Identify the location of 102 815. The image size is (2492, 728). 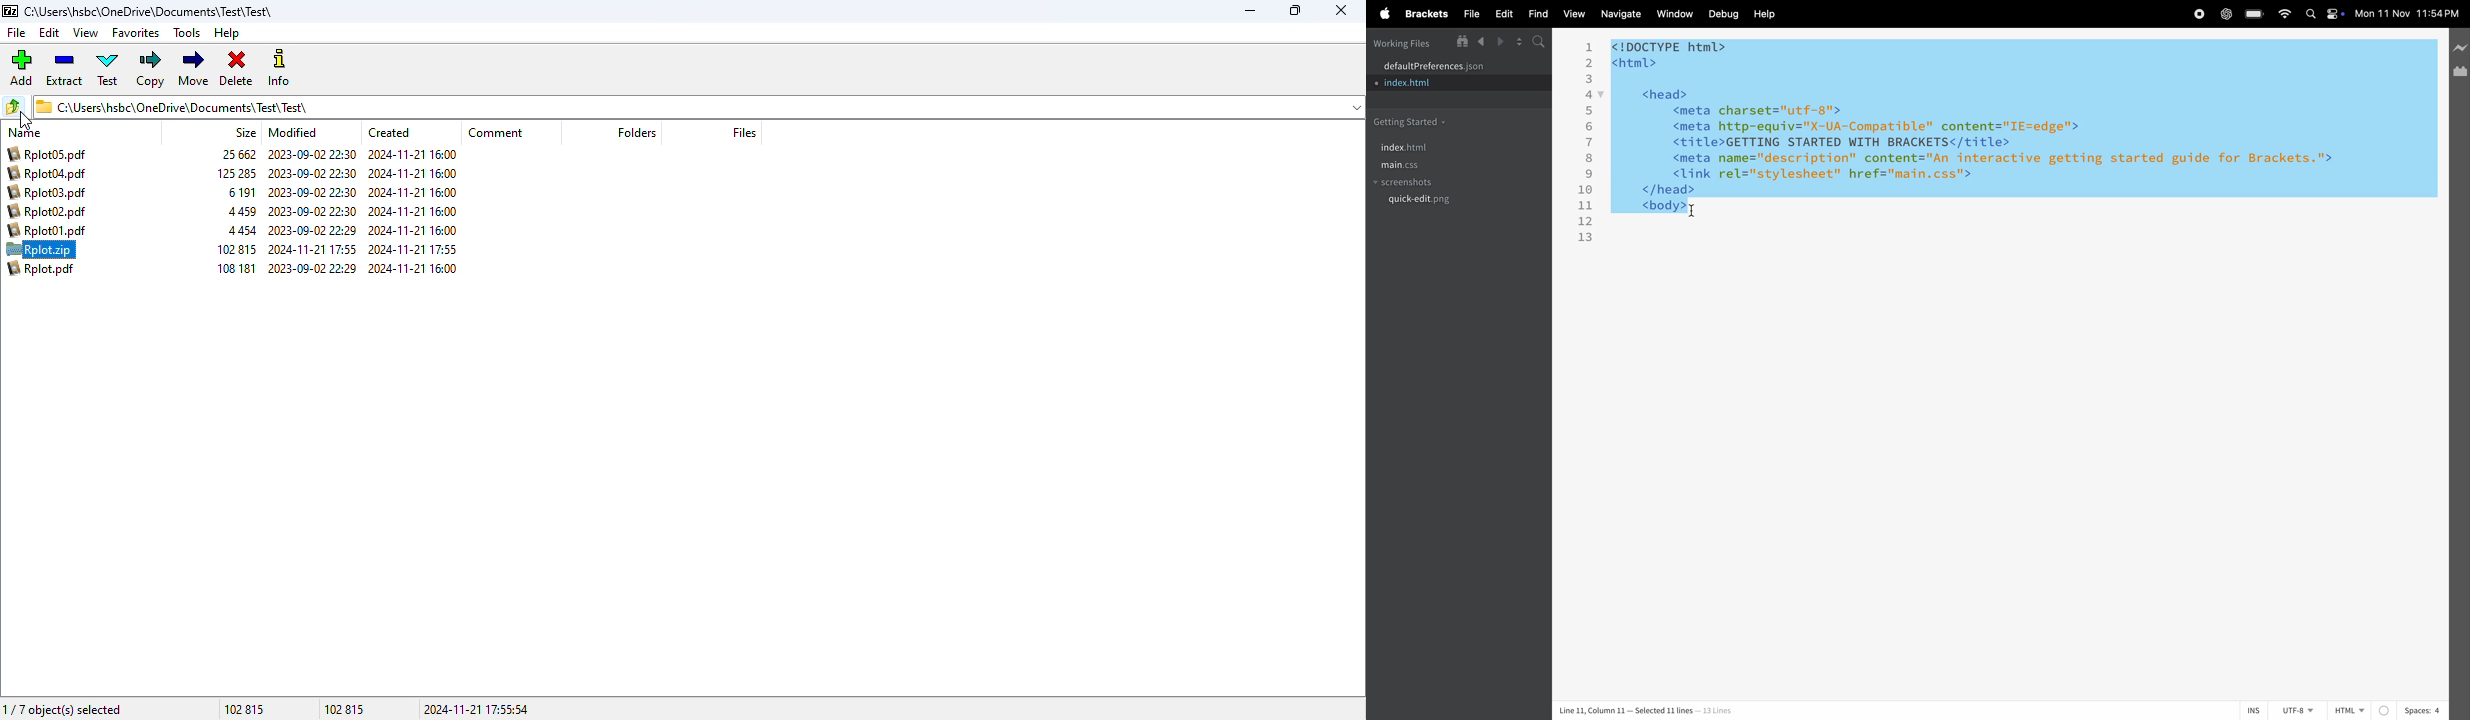
(244, 709).